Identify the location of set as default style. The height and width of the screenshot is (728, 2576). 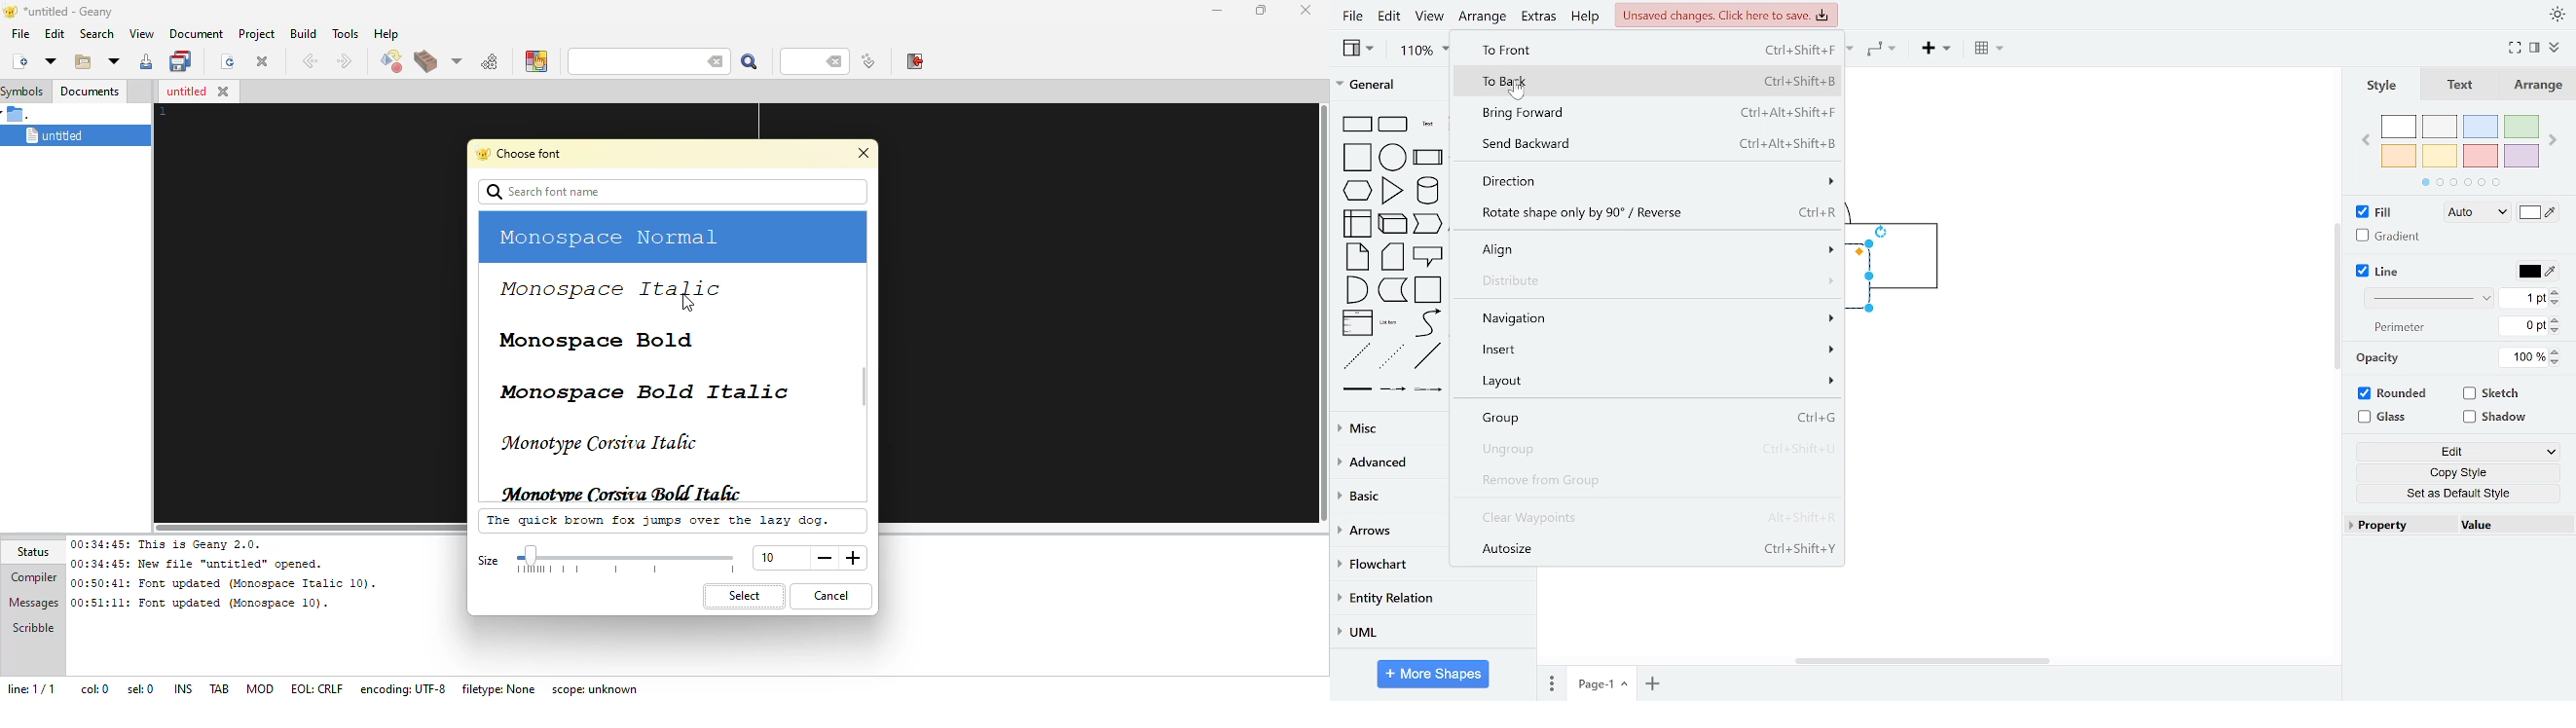
(2452, 493).